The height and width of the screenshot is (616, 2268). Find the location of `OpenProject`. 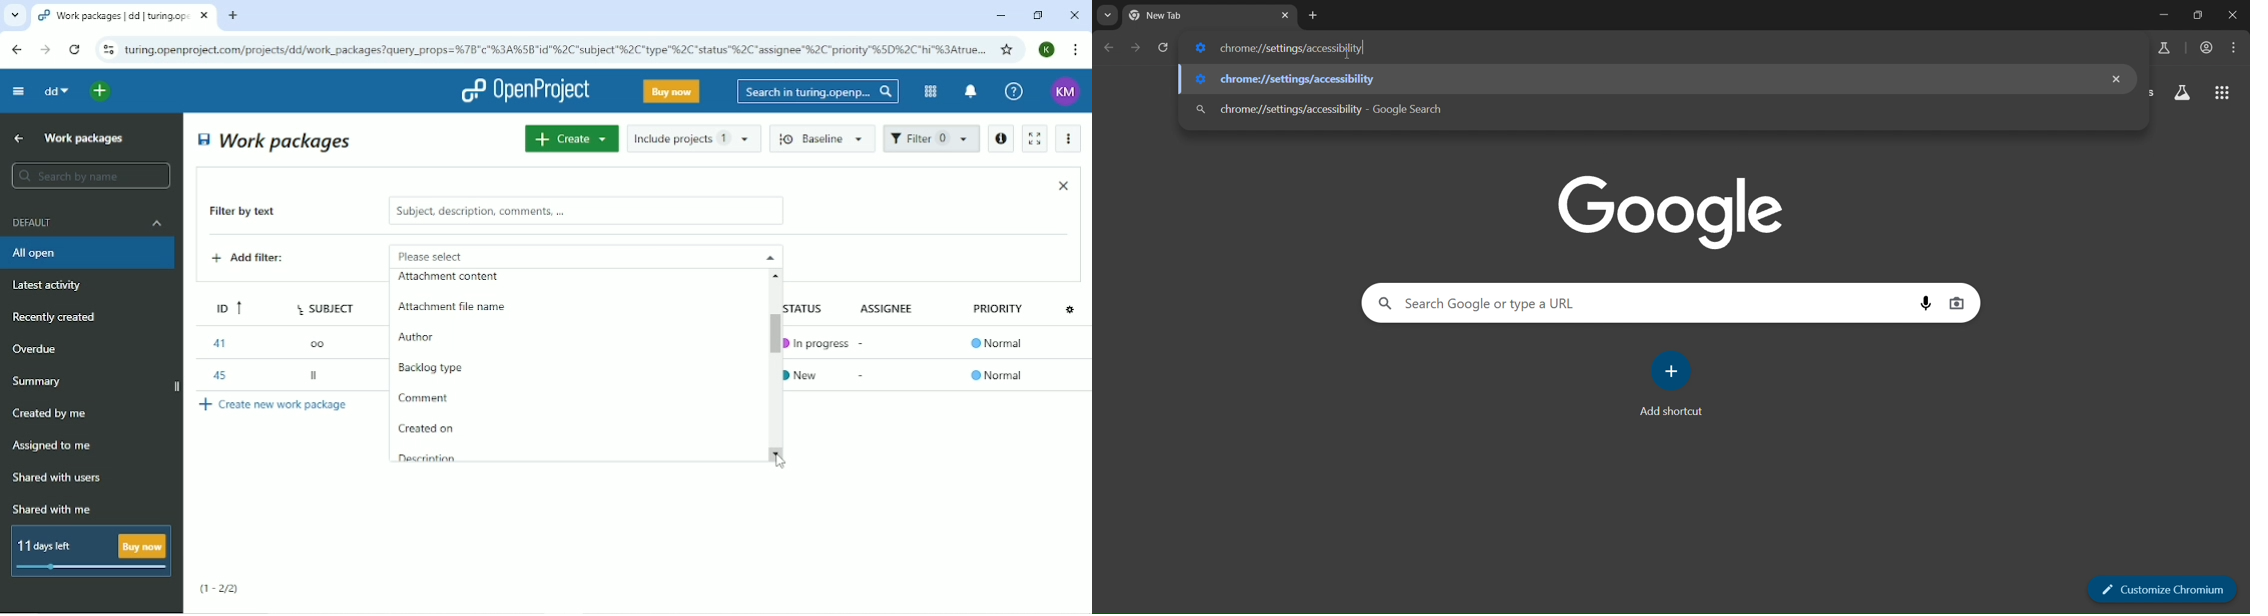

OpenProject is located at coordinates (525, 91).